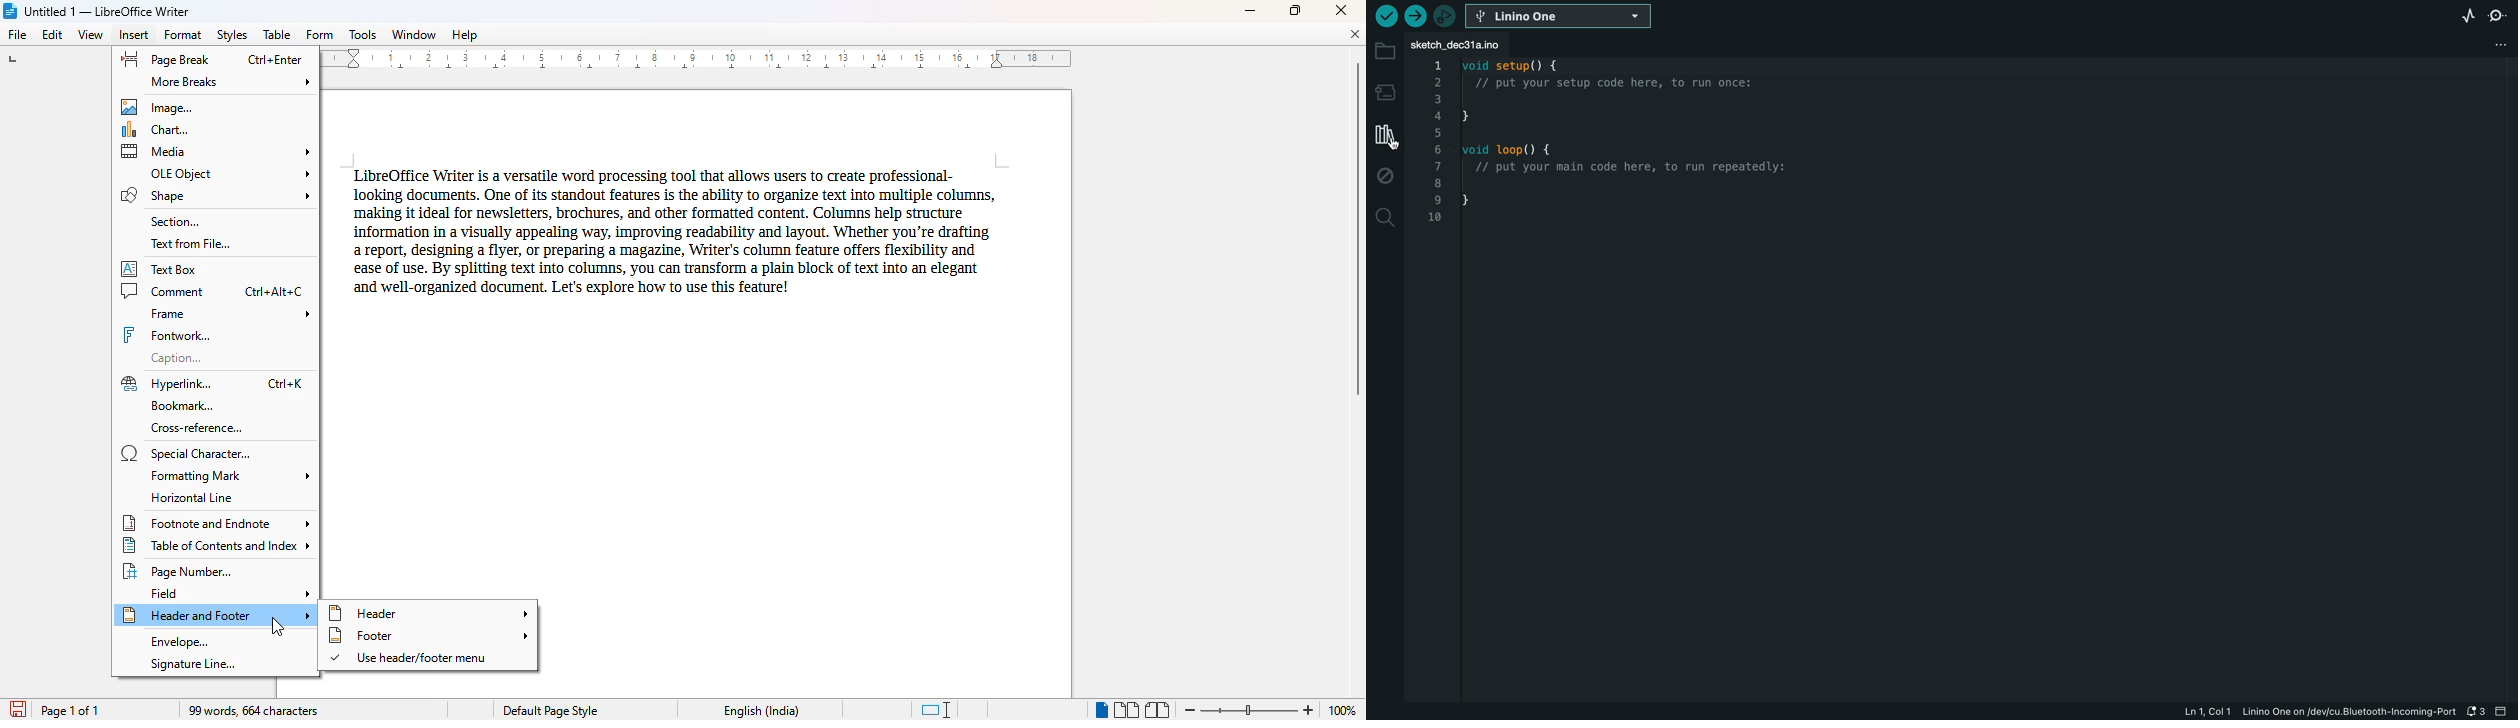 The width and height of the screenshot is (2520, 728). What do you see at coordinates (762, 711) in the screenshot?
I see `English (India)` at bounding box center [762, 711].